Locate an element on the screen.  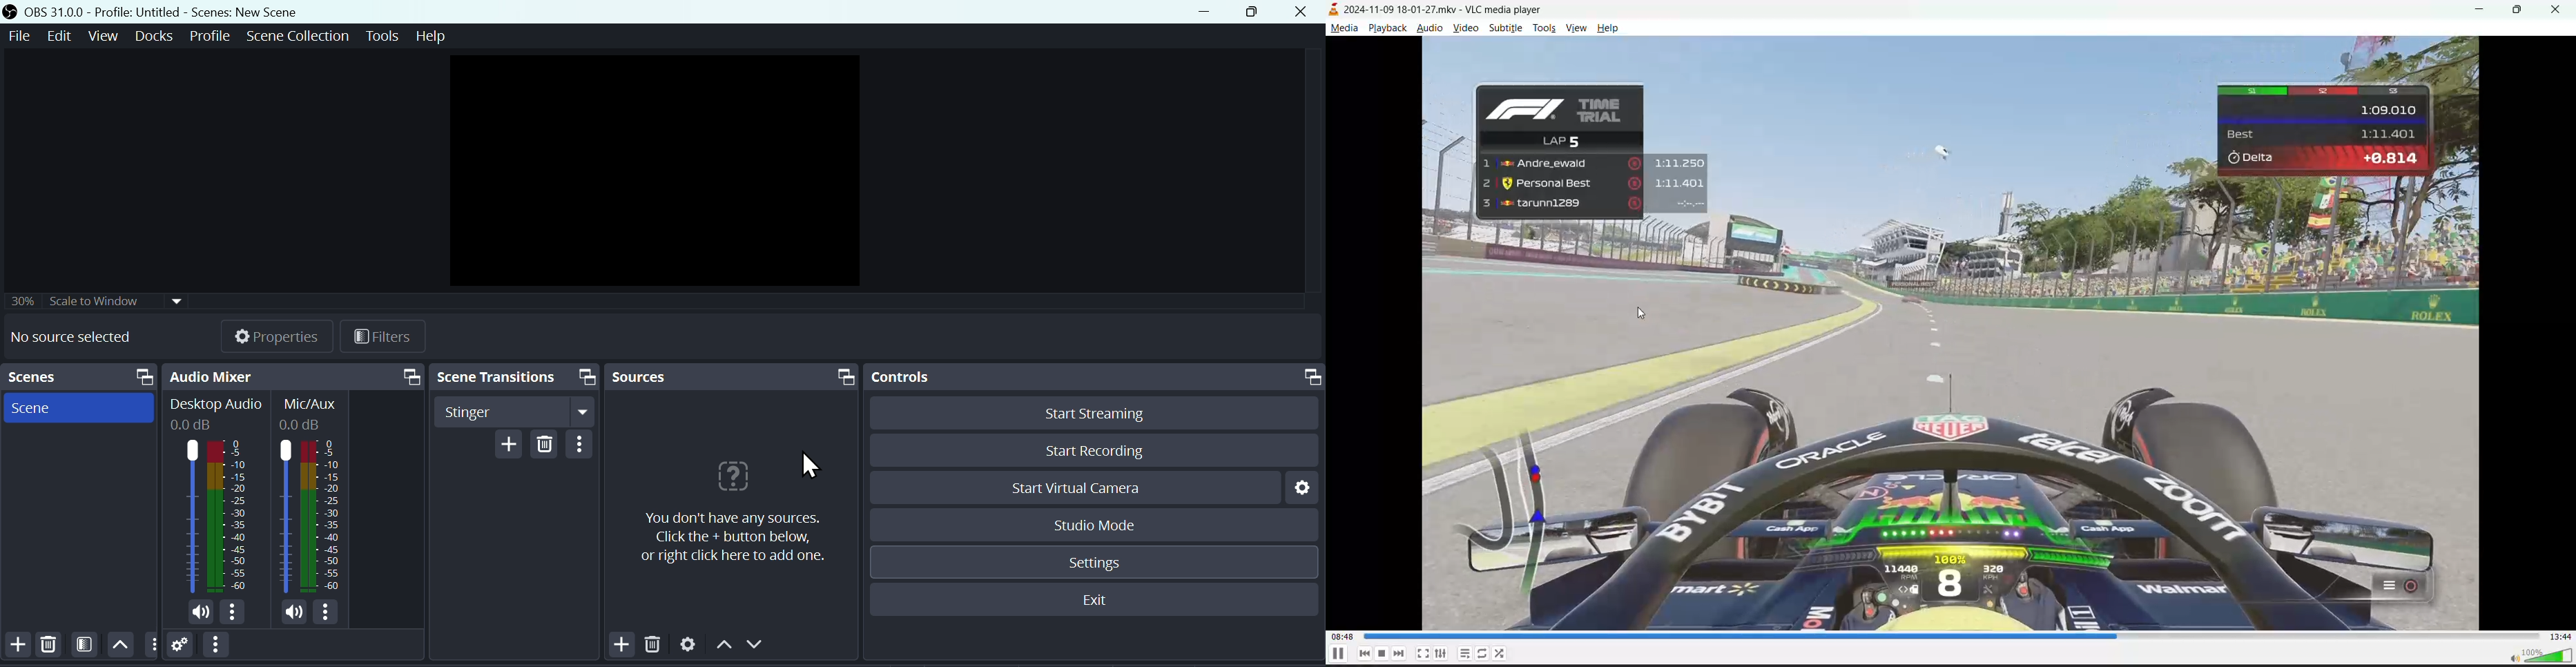
File is located at coordinates (19, 35).